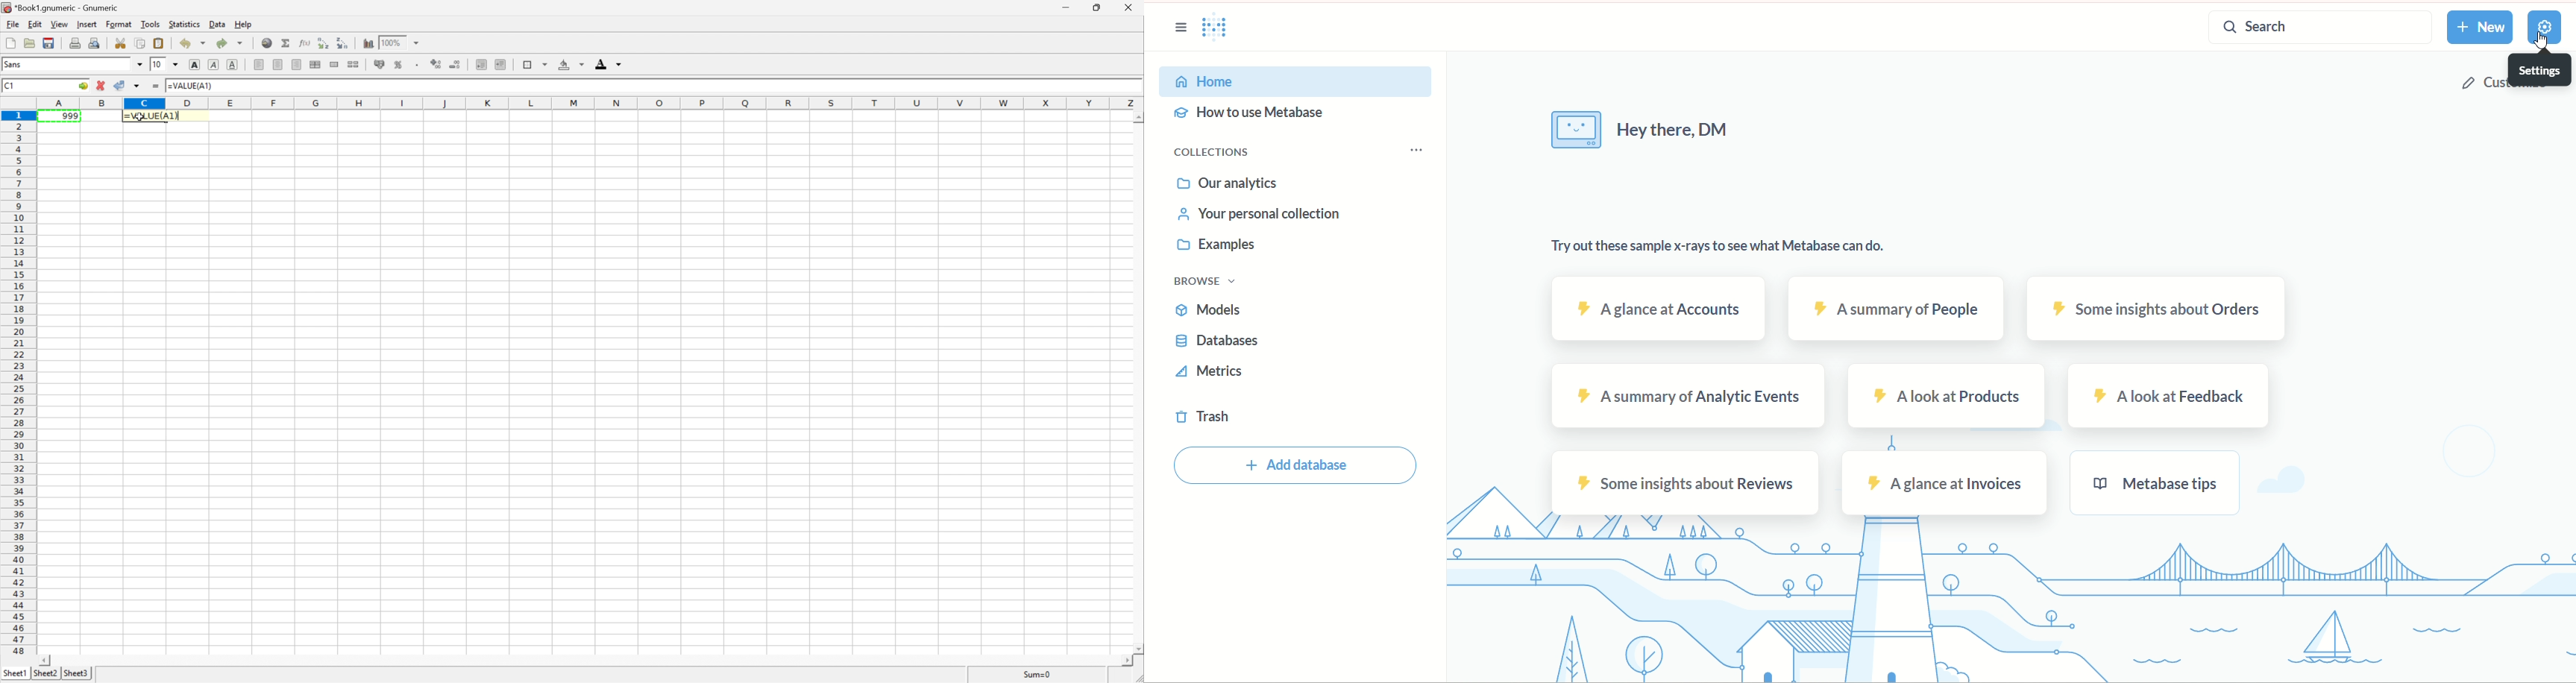  I want to click on sheet2, so click(45, 677).